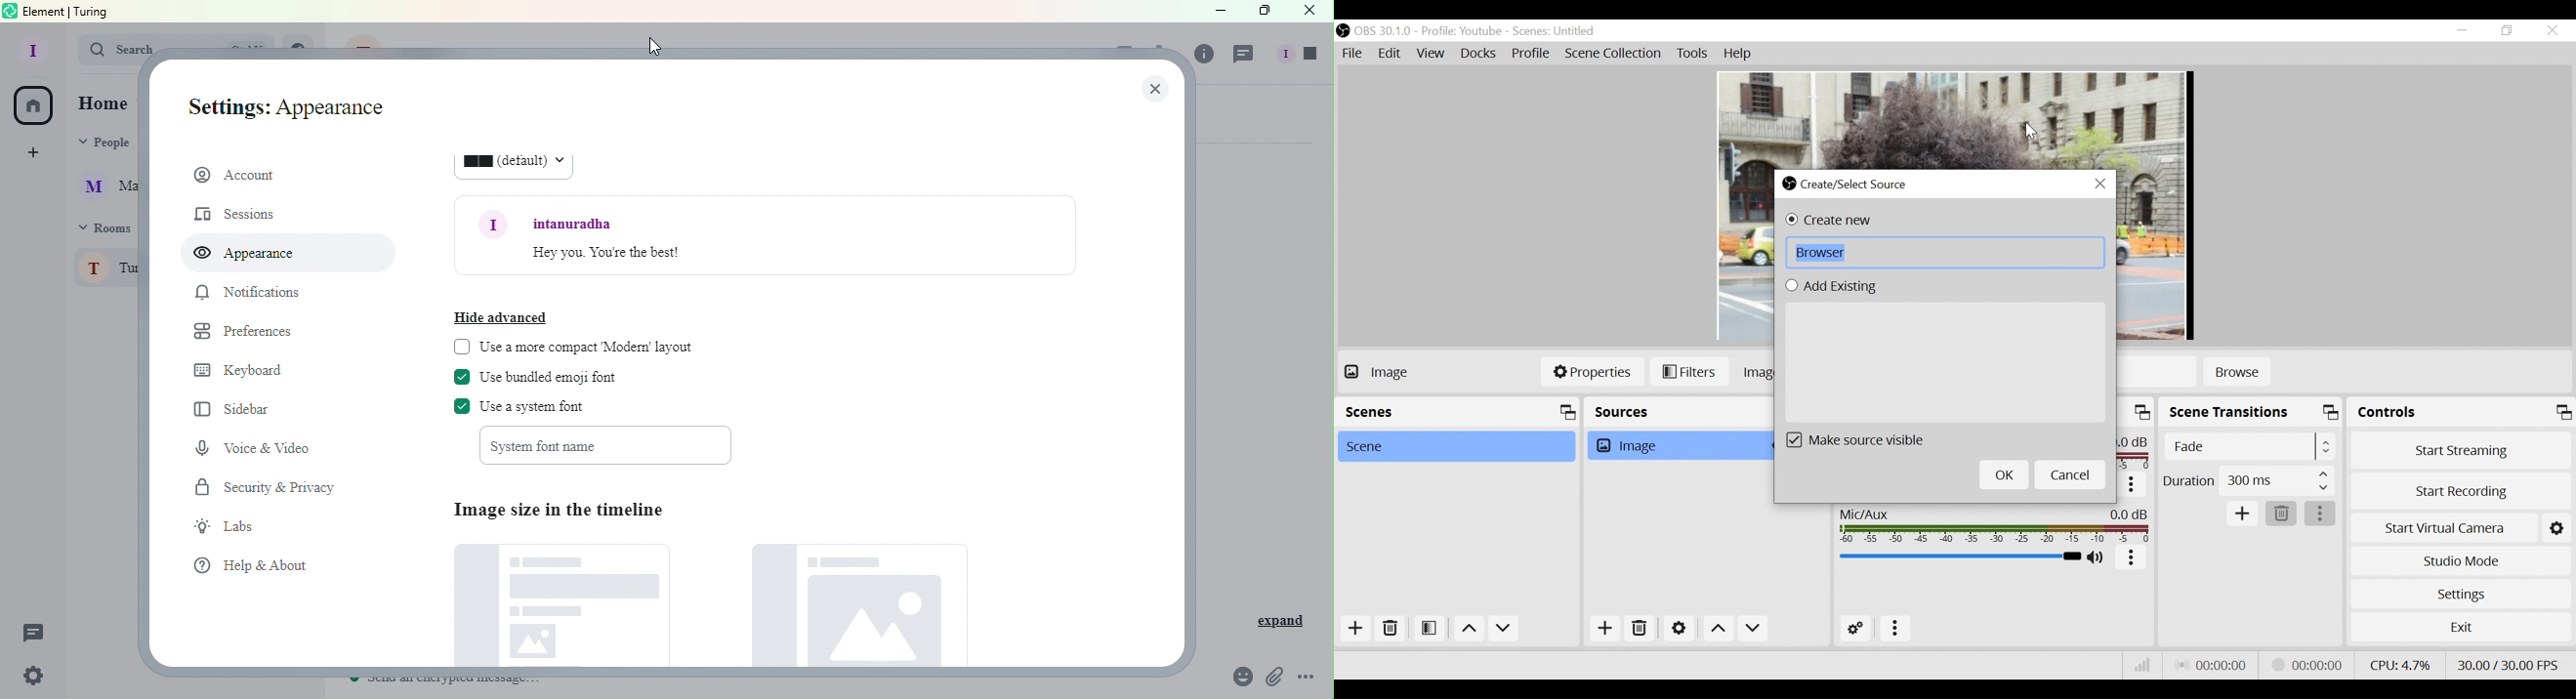 The image size is (2576, 700). Describe the element at coordinates (1850, 184) in the screenshot. I see `Create/Select Source` at that location.